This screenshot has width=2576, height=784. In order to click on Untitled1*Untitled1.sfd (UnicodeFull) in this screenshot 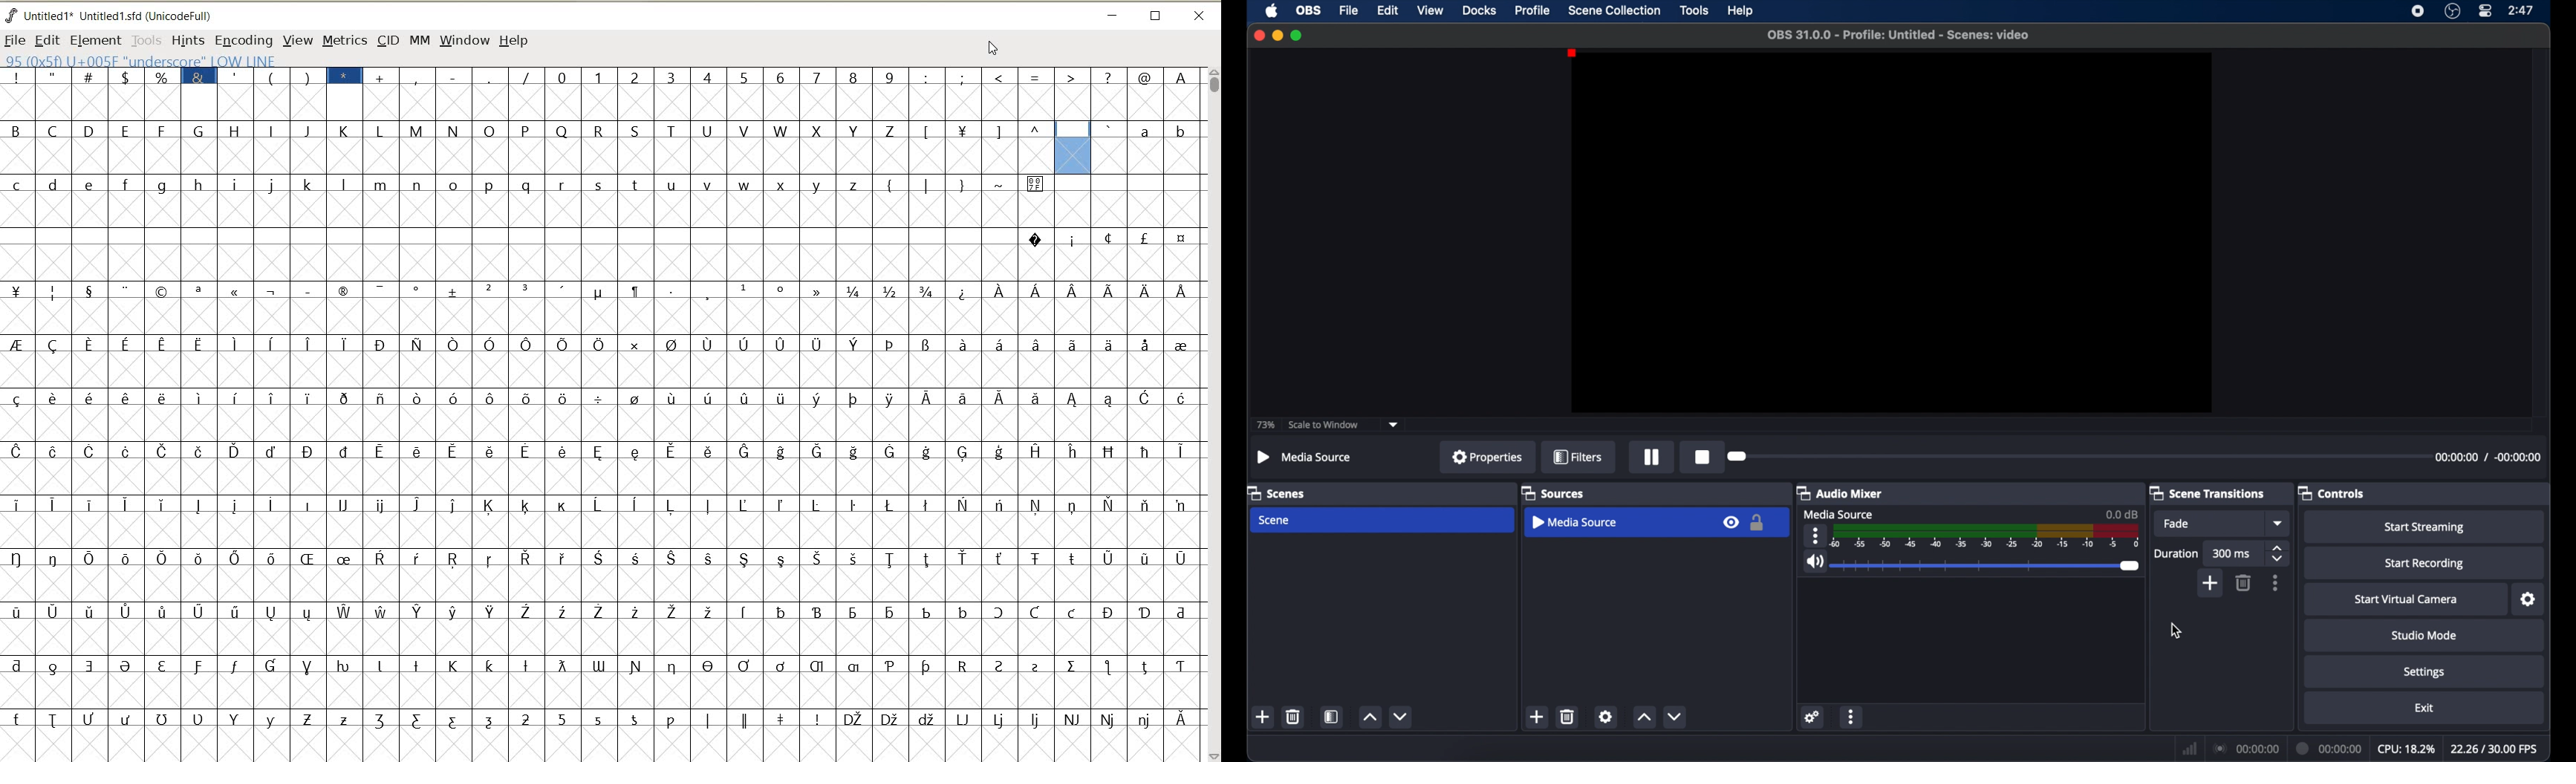, I will do `click(121, 16)`.